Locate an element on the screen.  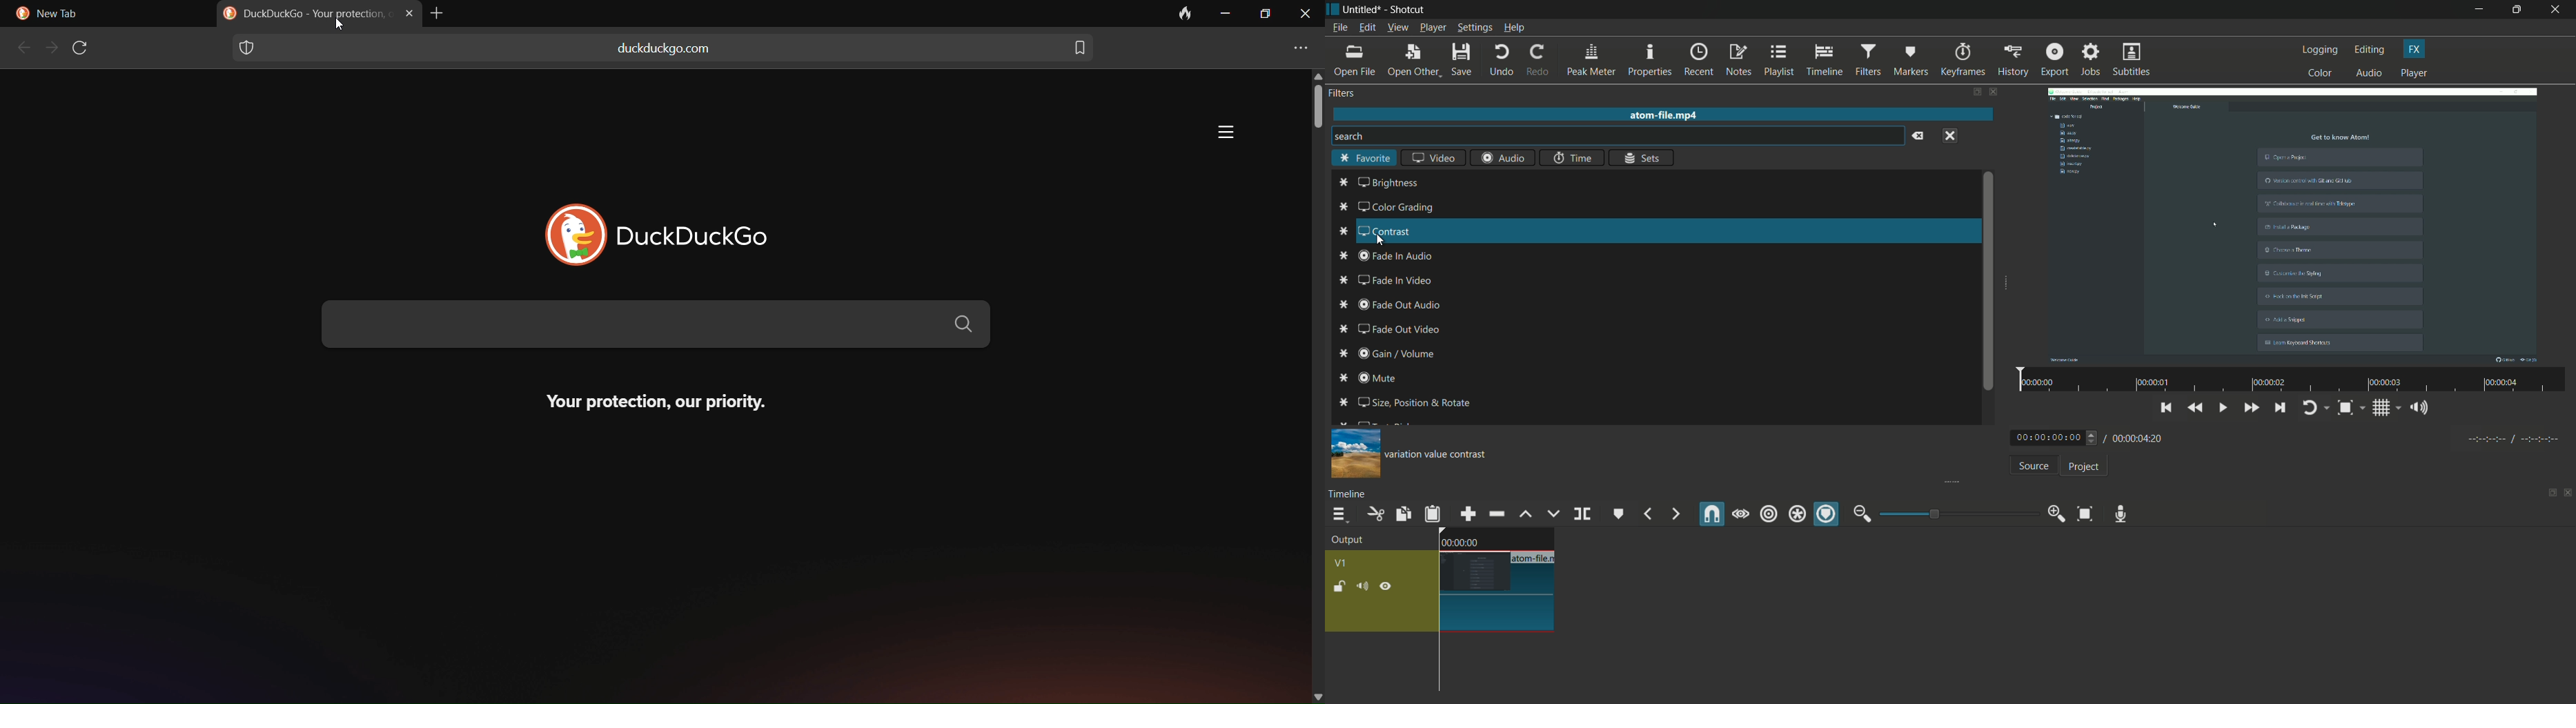
scrub while dragging is located at coordinates (1740, 514).